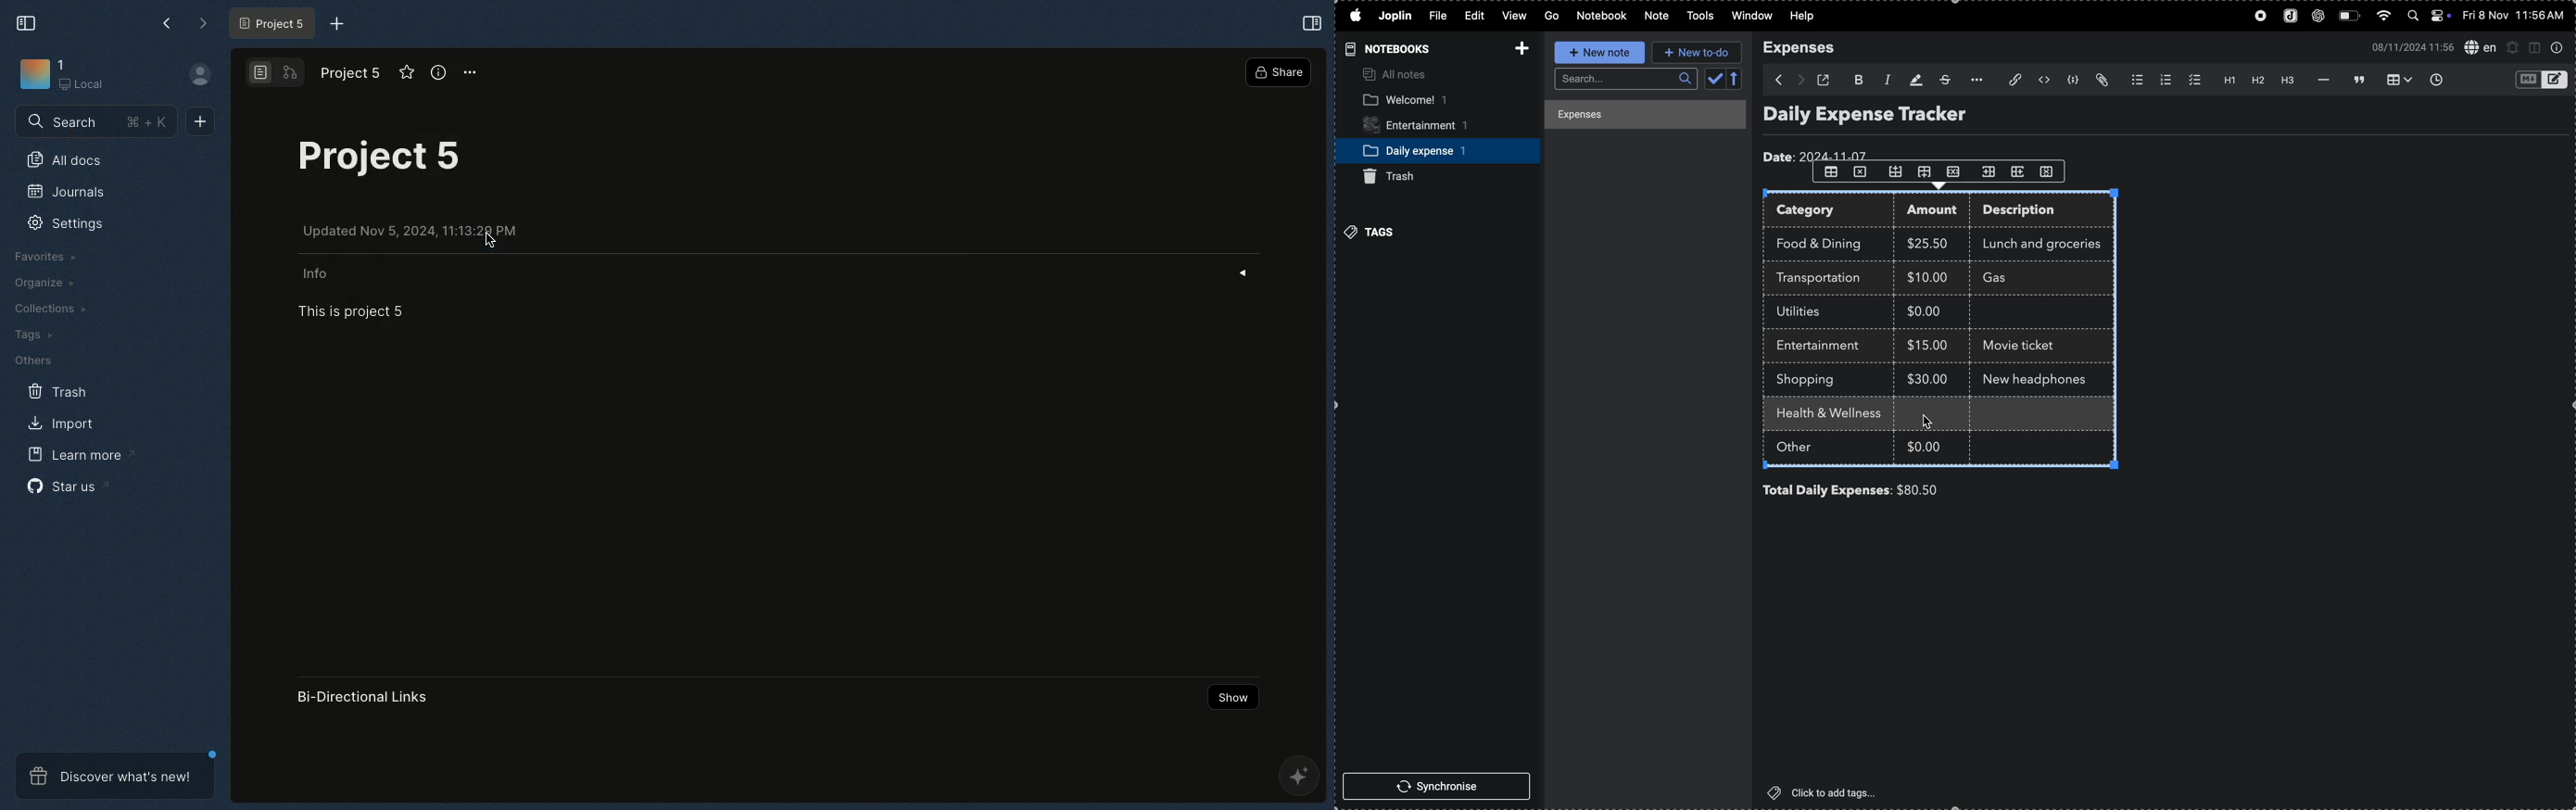 This screenshot has height=812, width=2576. What do you see at coordinates (1806, 48) in the screenshot?
I see `expenses` at bounding box center [1806, 48].